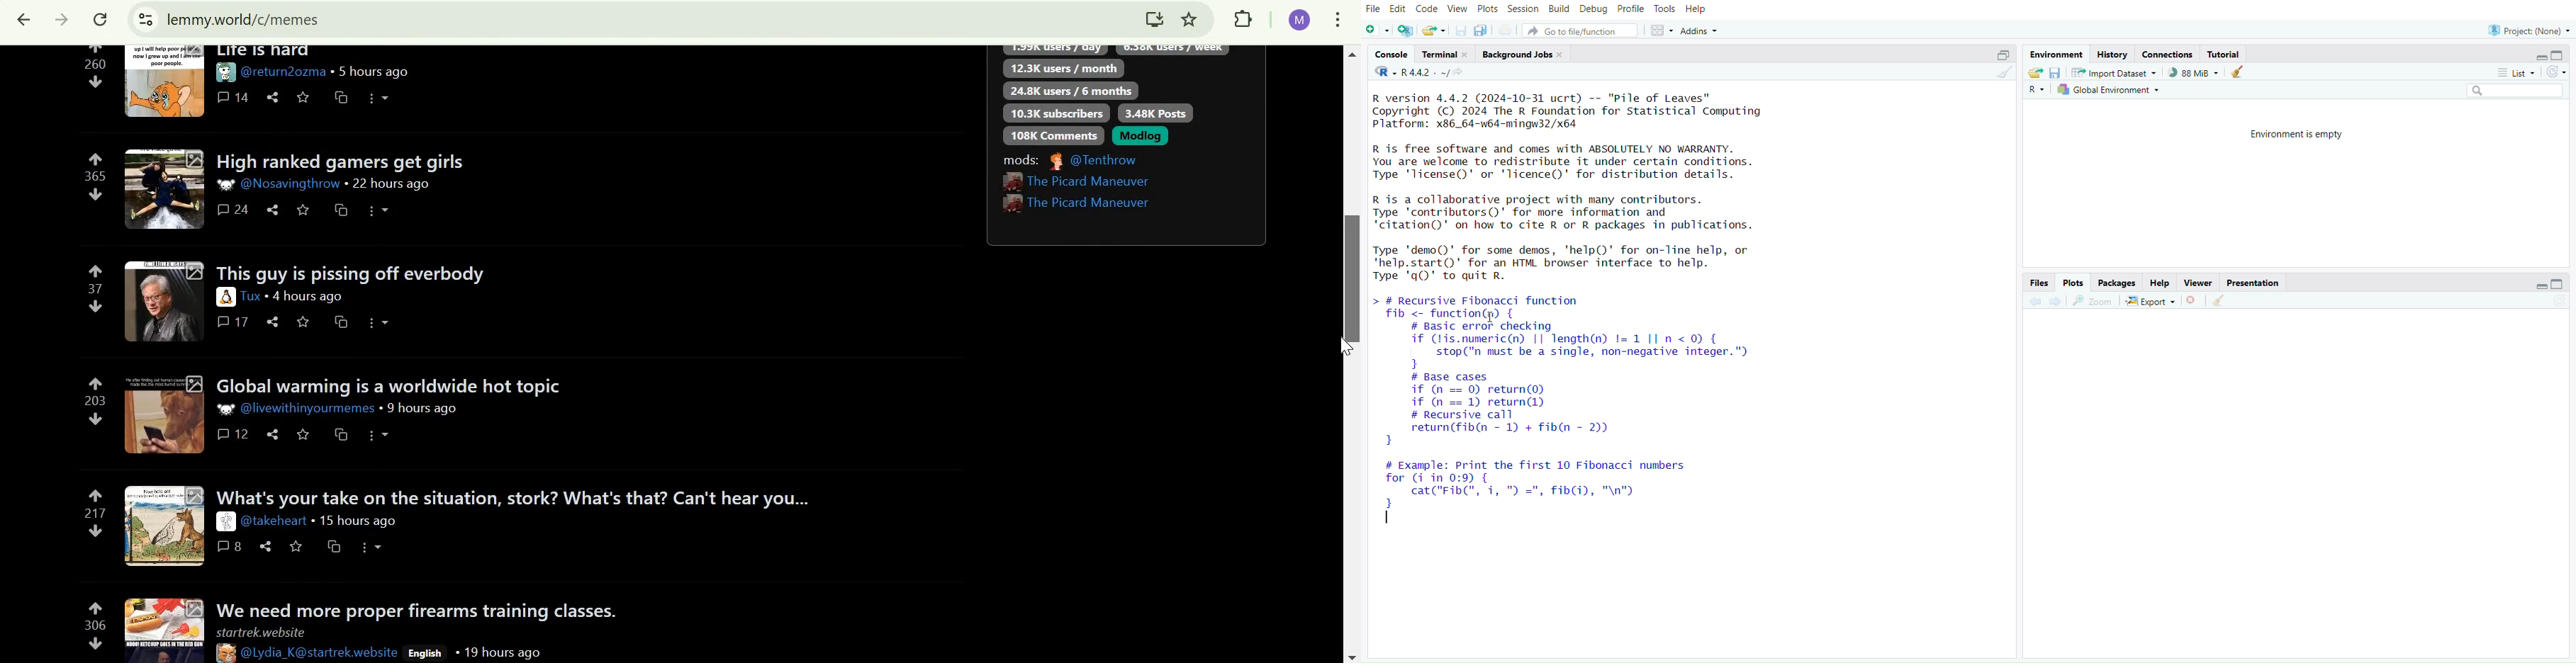 The image size is (2576, 672). Describe the element at coordinates (1660, 31) in the screenshot. I see `workspace panes` at that location.